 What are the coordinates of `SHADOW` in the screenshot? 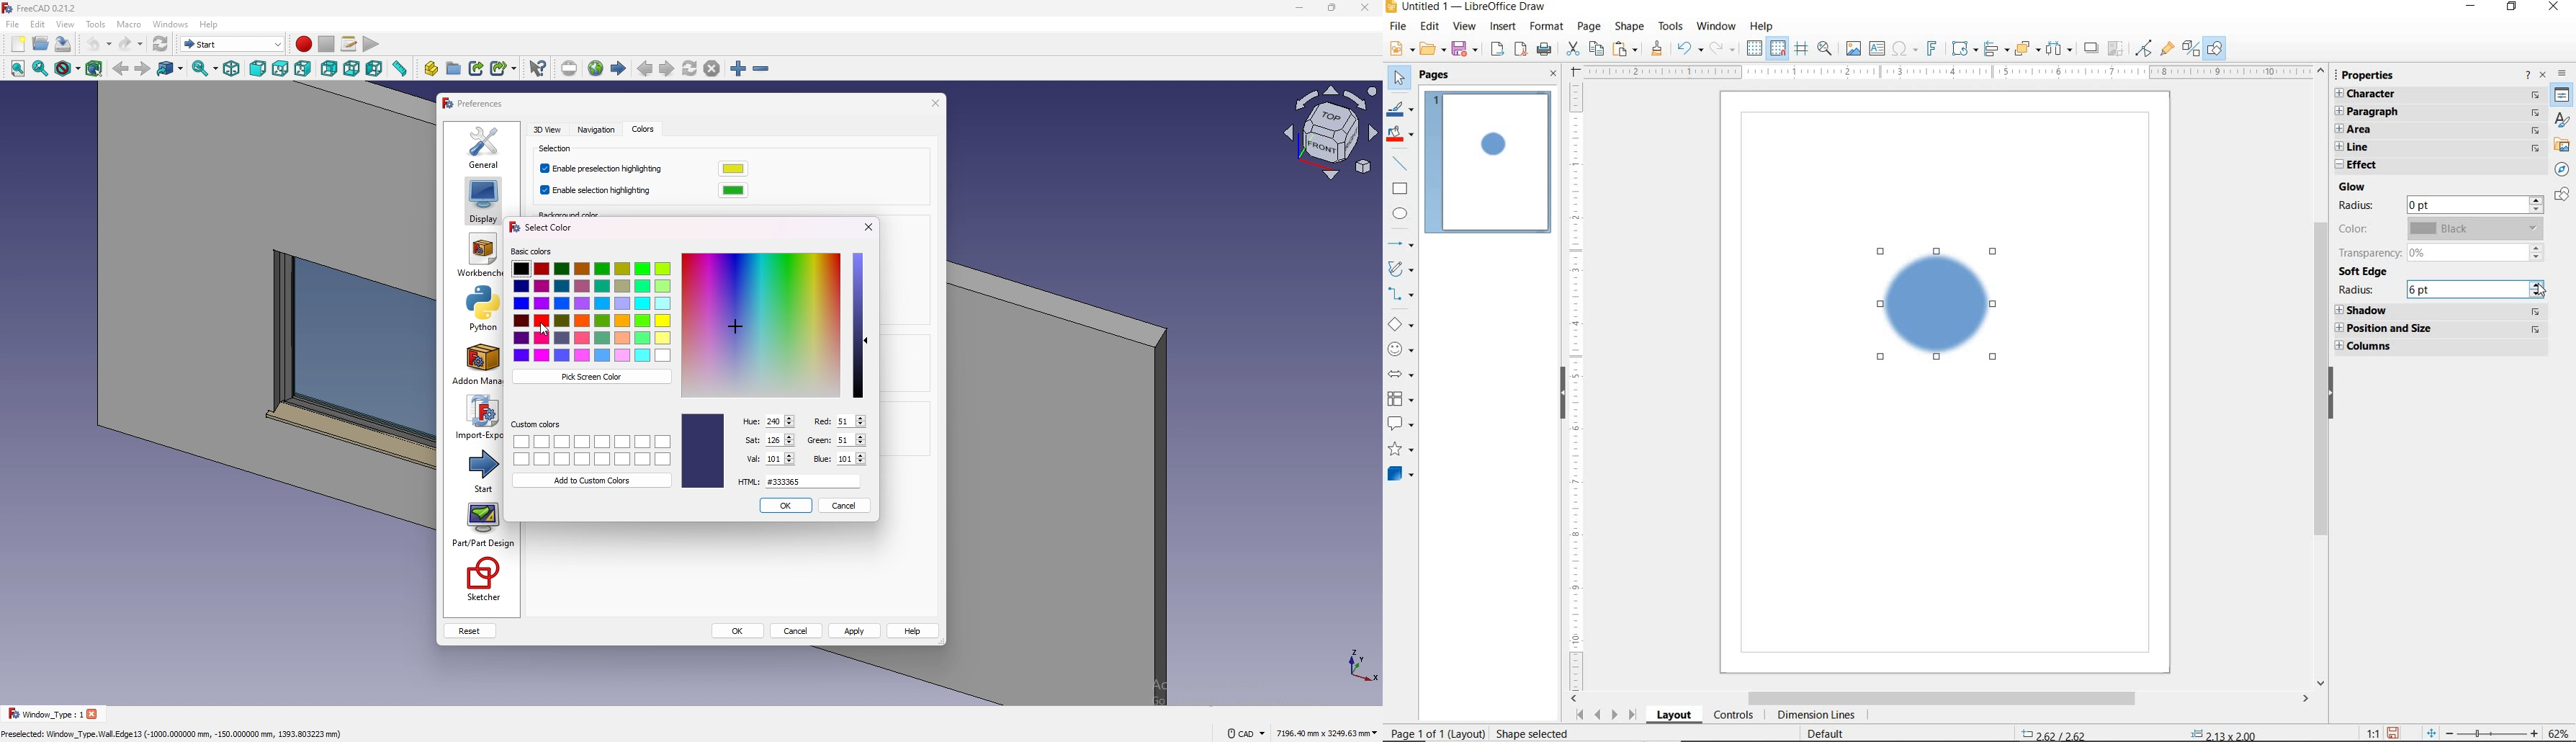 It's located at (2091, 48).